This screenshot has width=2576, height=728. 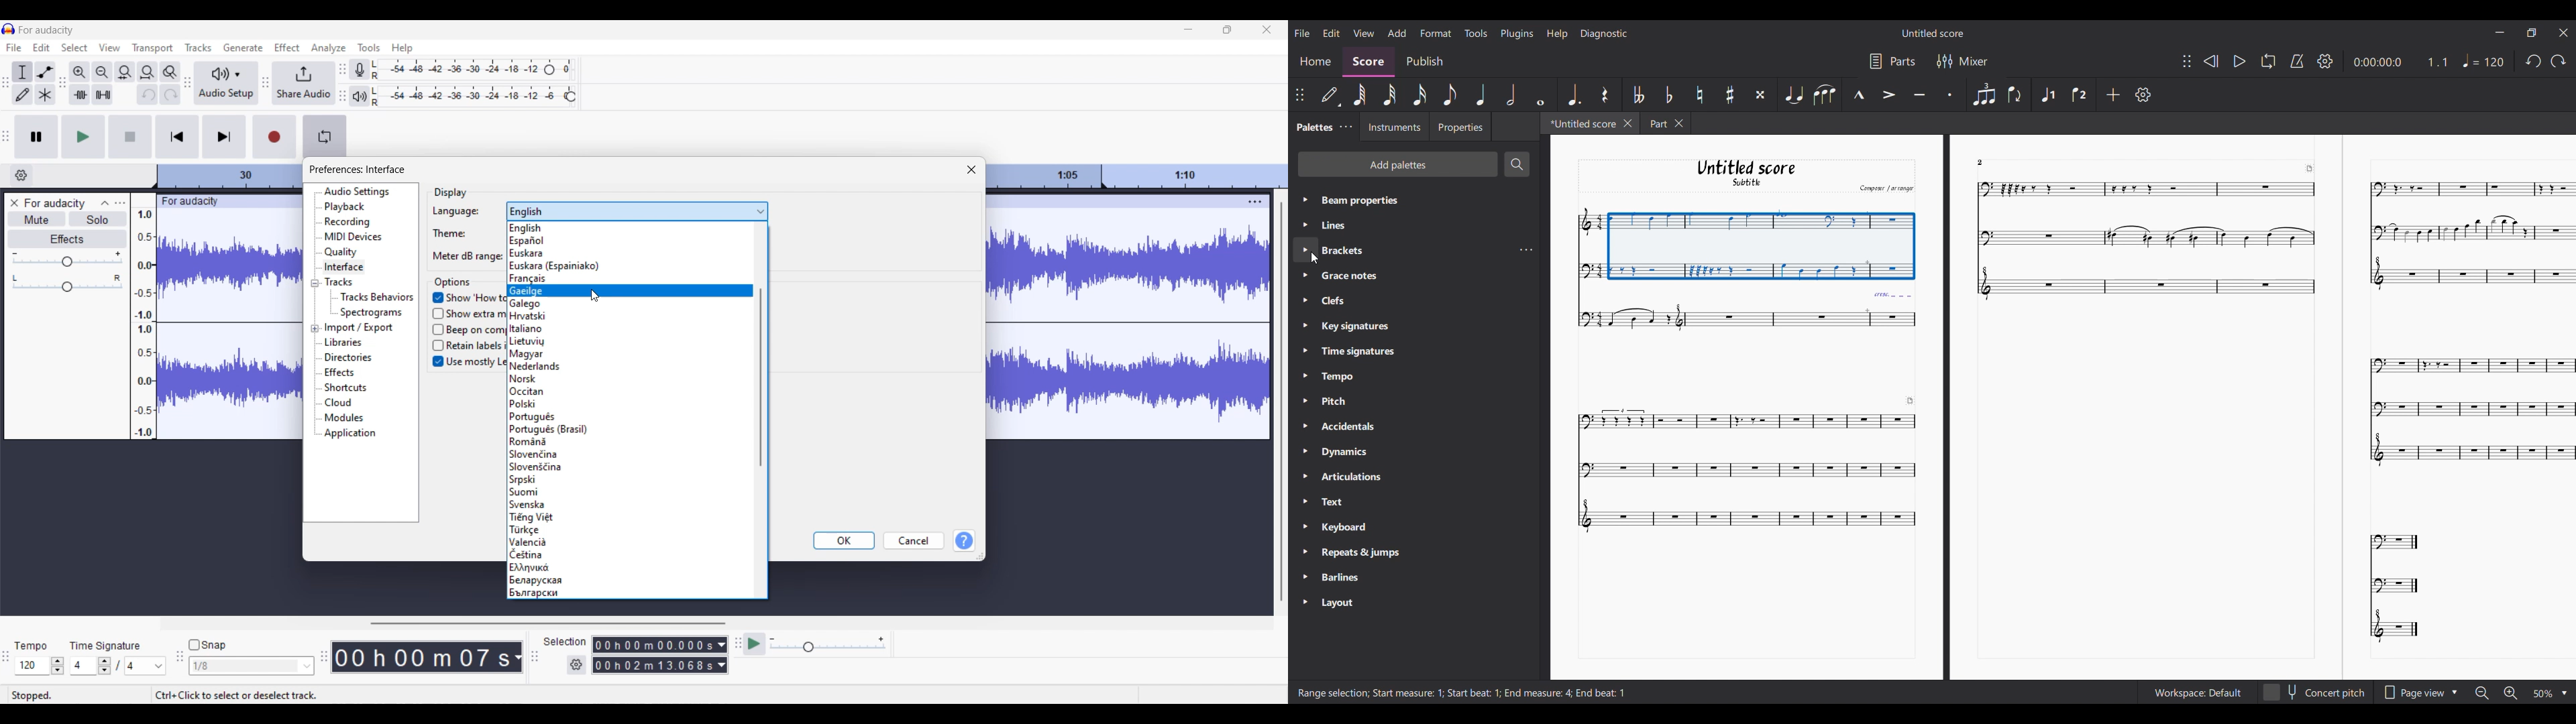 I want to click on 2, so click(x=1988, y=162).